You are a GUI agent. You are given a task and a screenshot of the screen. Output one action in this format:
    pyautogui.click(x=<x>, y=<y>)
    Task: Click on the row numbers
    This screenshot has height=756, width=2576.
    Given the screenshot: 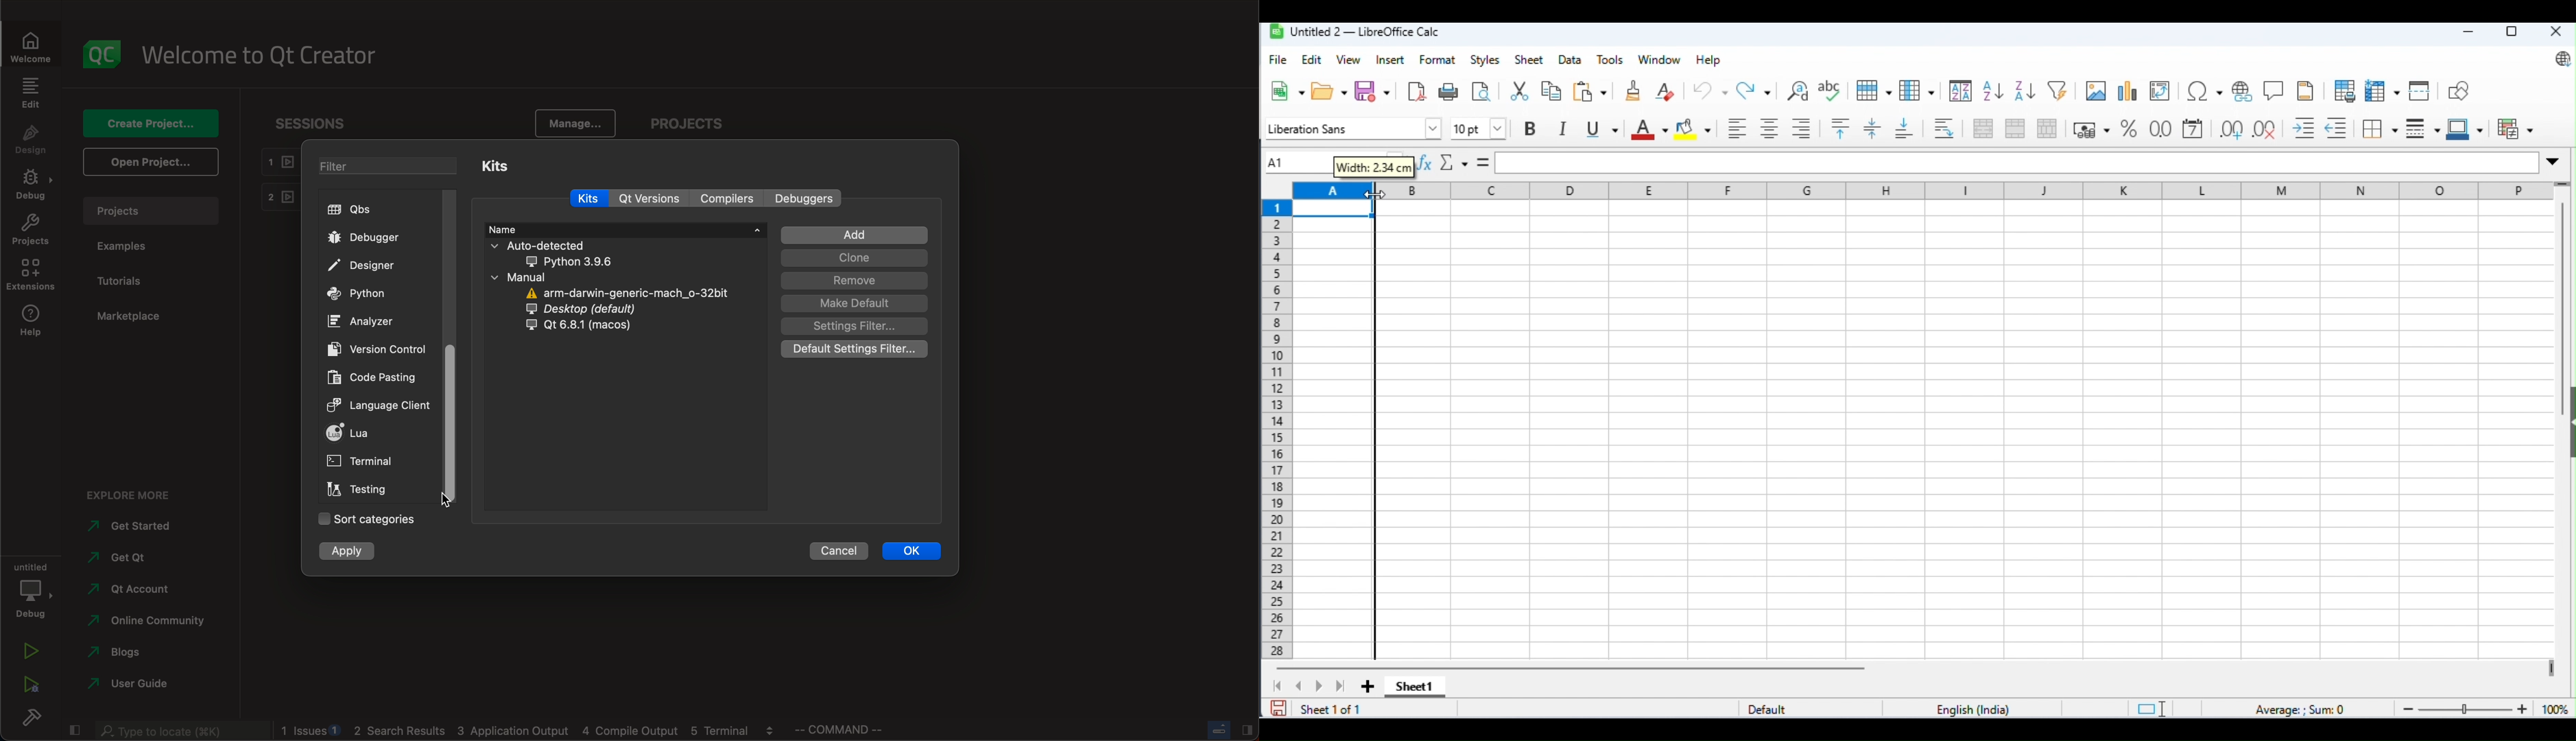 What is the action you would take?
    pyautogui.click(x=1276, y=429)
    